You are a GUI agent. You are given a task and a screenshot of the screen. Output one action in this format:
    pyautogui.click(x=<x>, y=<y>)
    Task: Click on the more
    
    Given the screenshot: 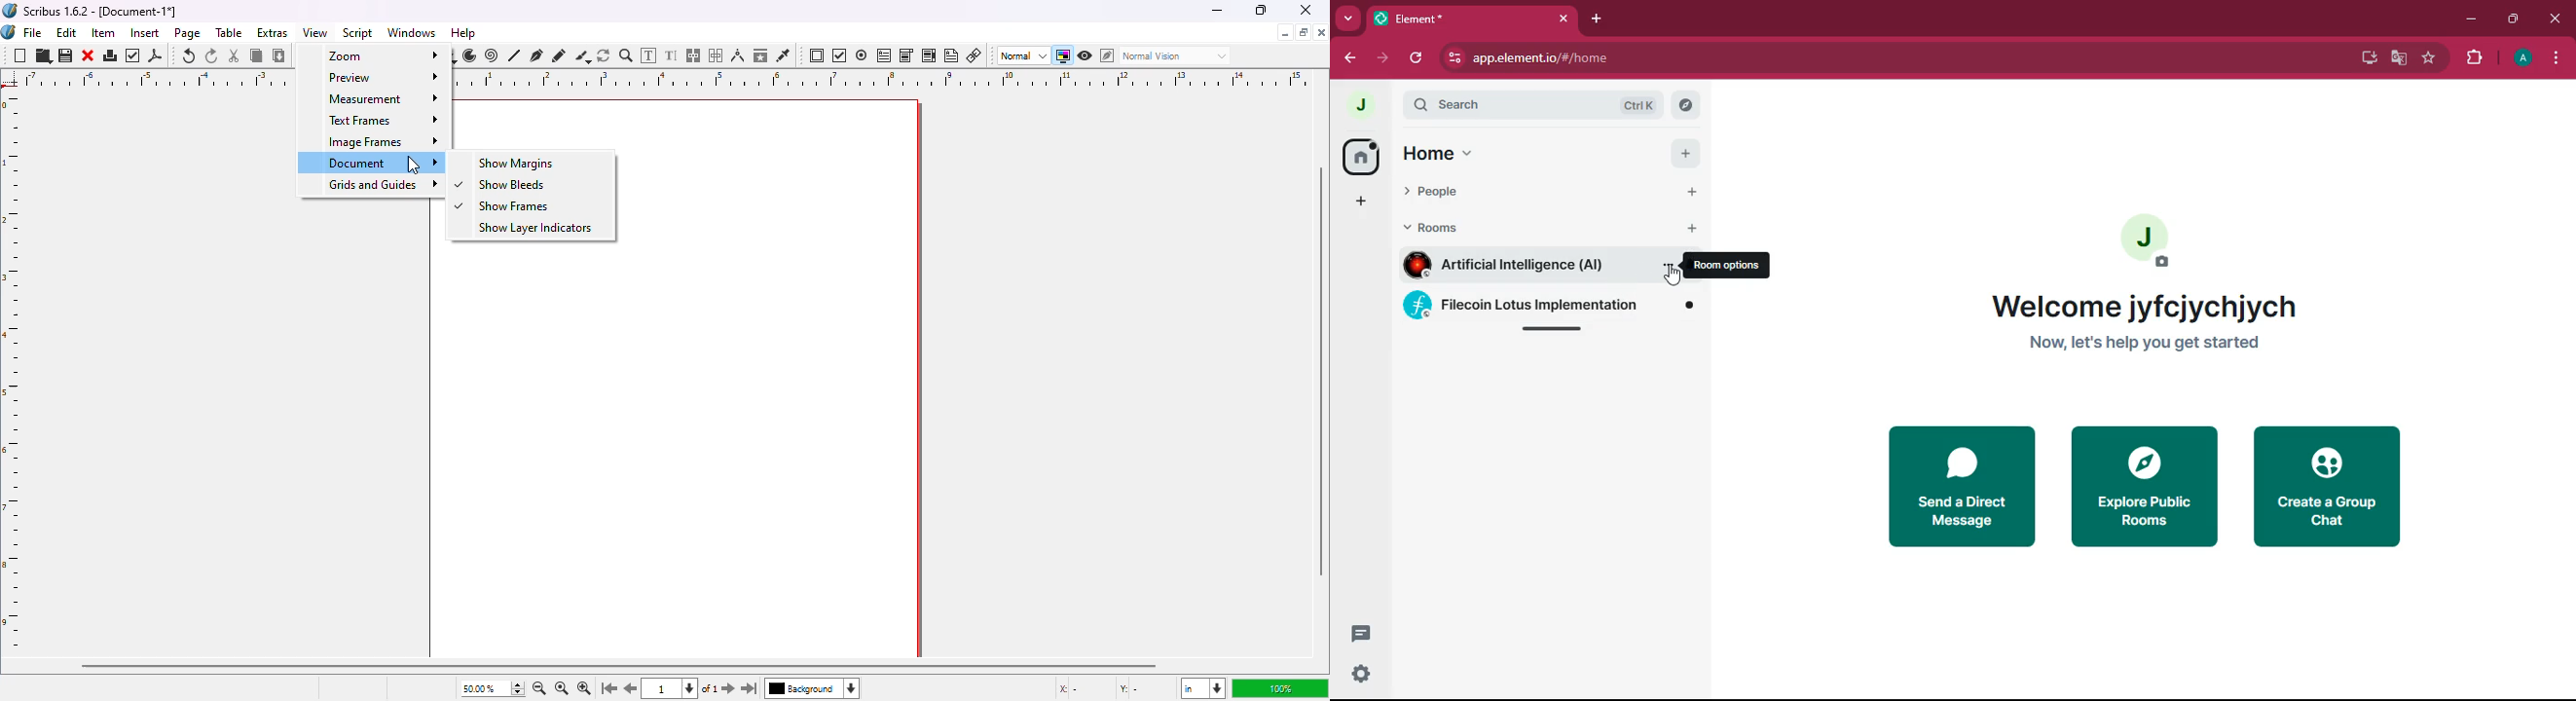 What is the action you would take?
    pyautogui.click(x=1345, y=18)
    